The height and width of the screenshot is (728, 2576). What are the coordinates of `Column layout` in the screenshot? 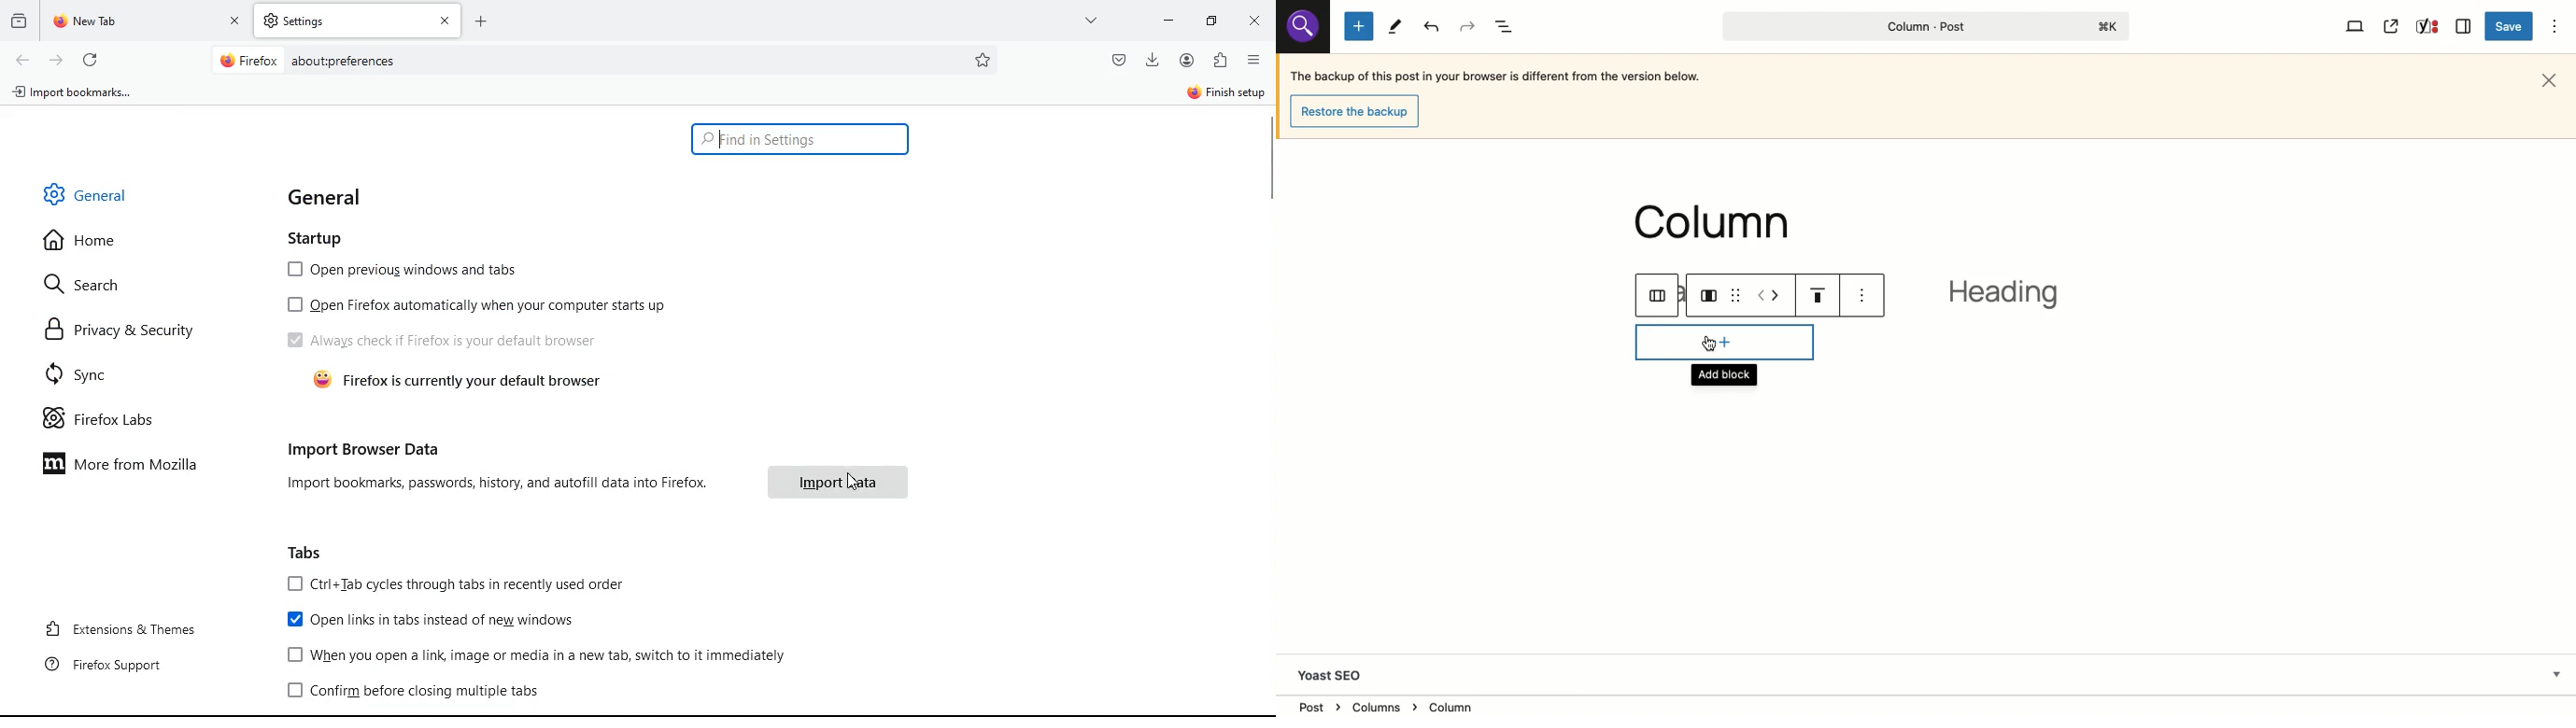 It's located at (1710, 294).